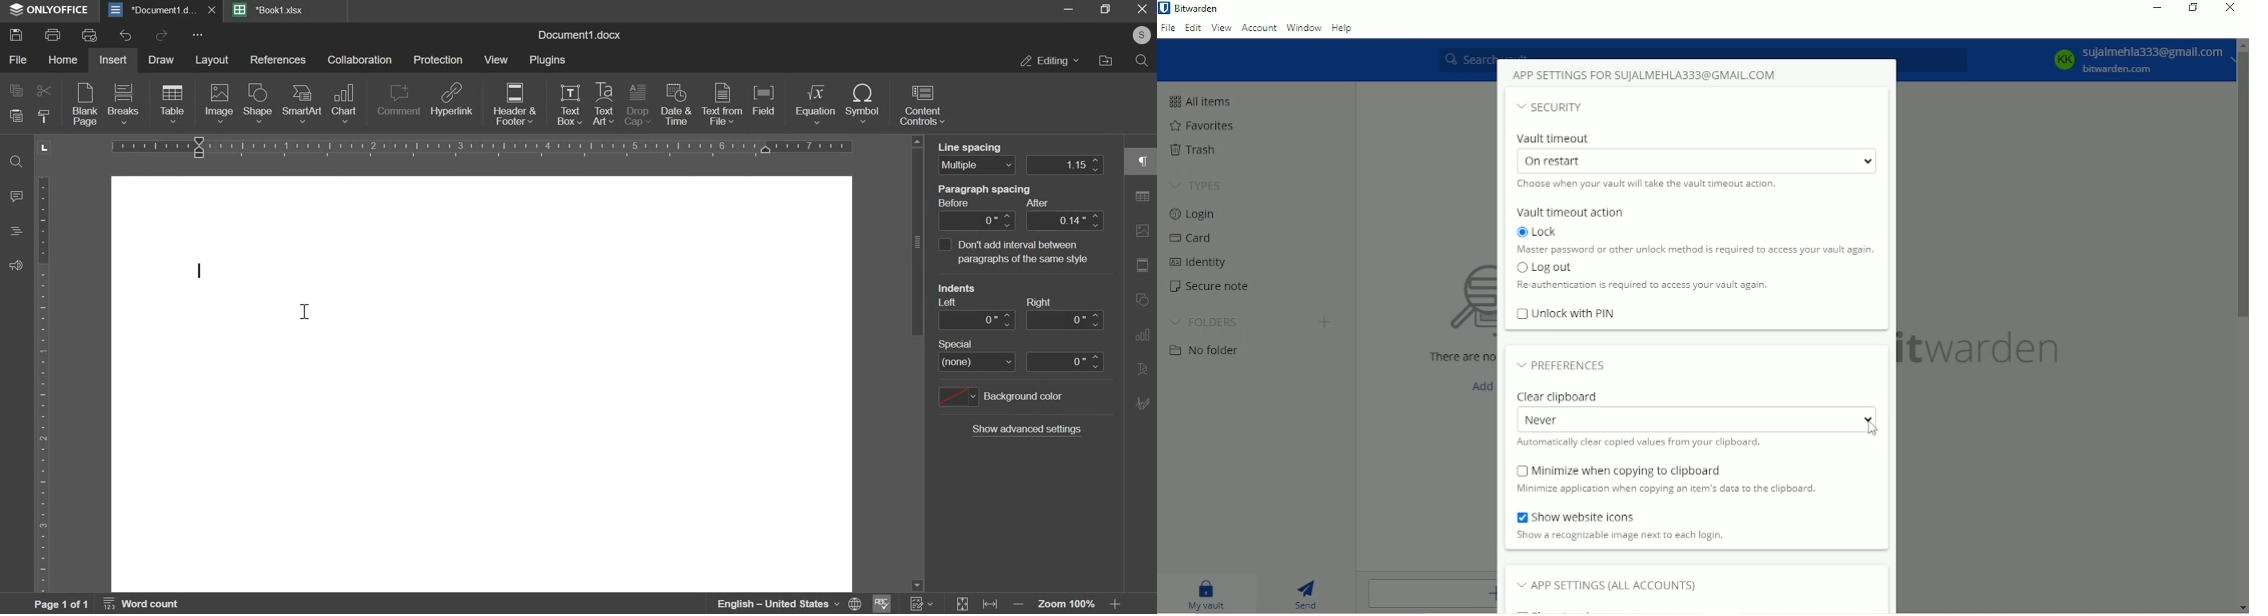  I want to click on Edit, so click(1191, 27).